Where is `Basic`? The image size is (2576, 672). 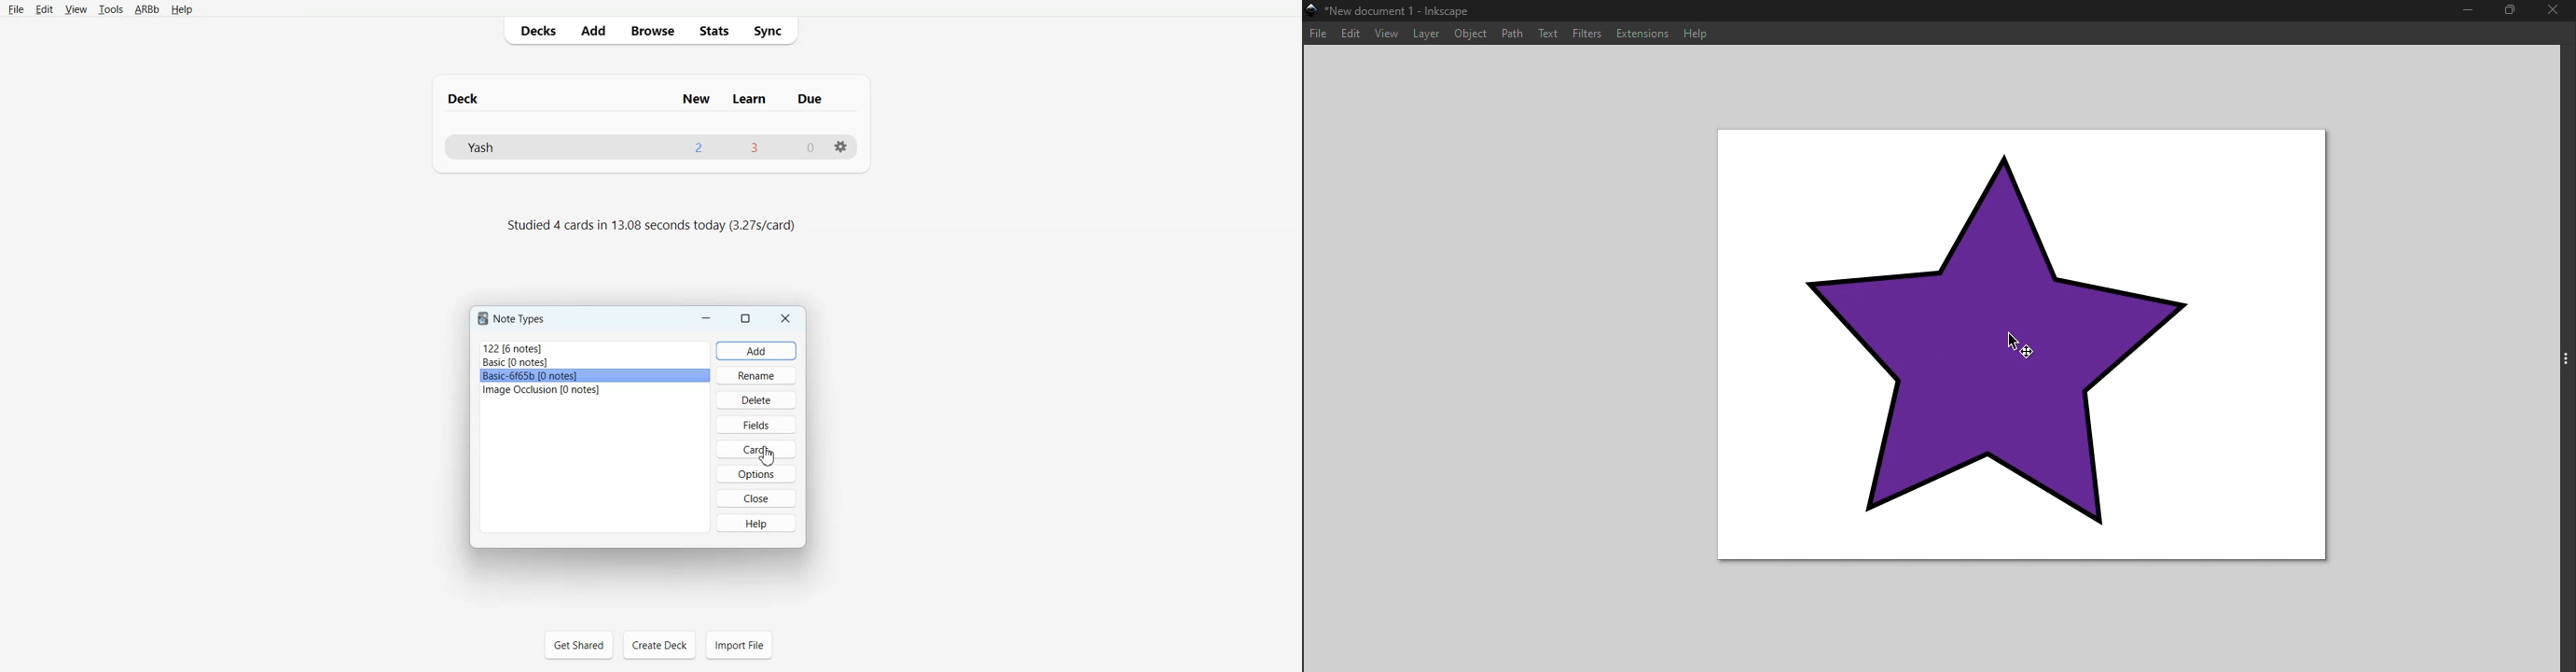
Basic is located at coordinates (595, 377).